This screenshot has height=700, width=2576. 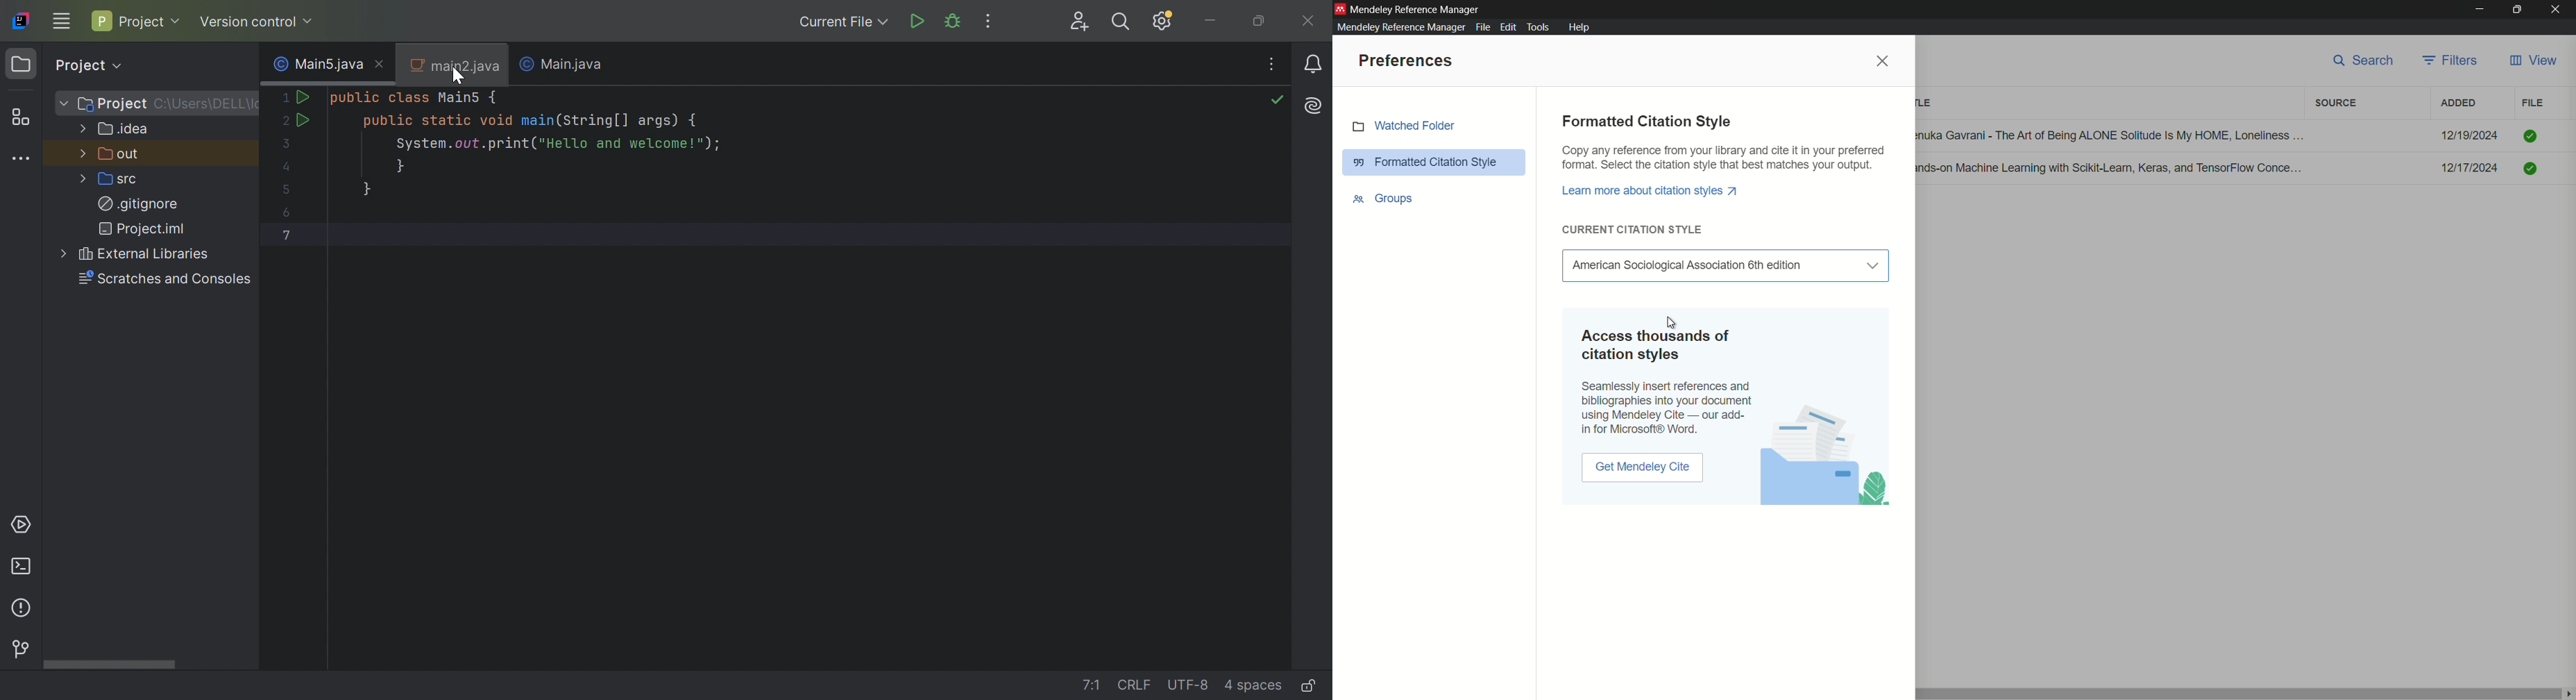 I want to click on Run, so click(x=918, y=19).